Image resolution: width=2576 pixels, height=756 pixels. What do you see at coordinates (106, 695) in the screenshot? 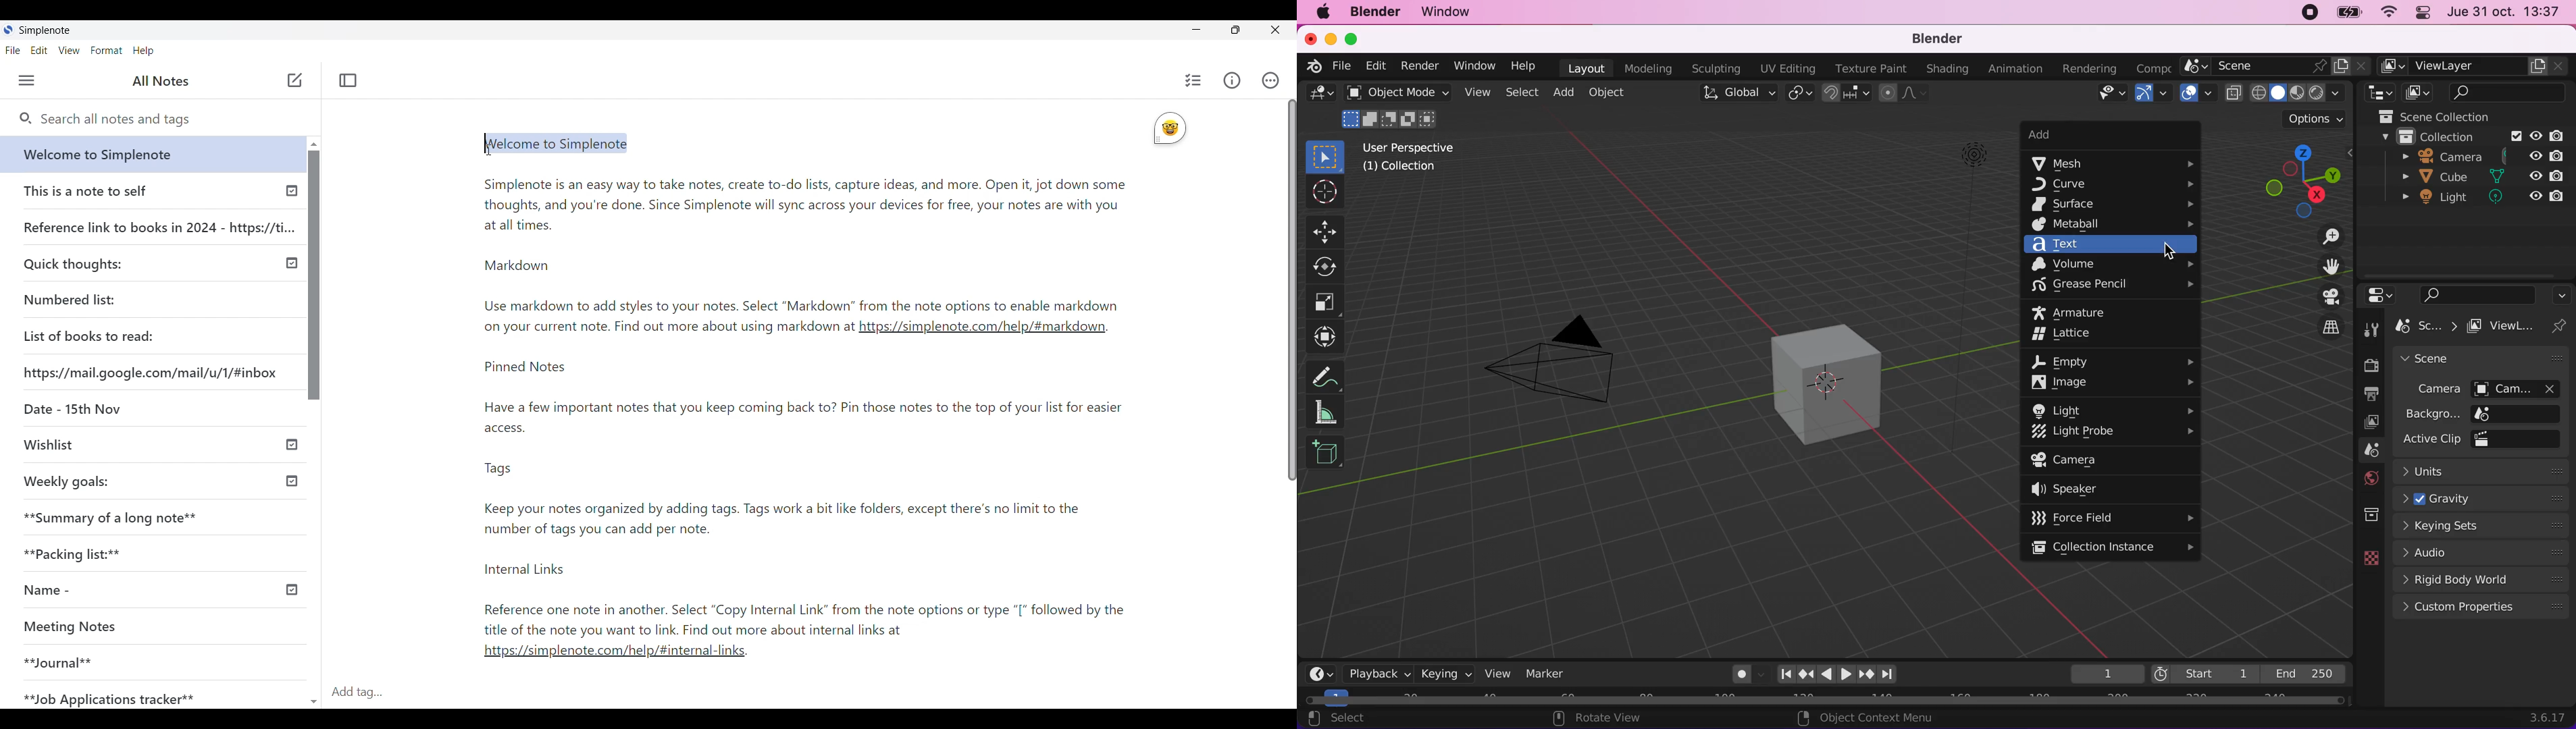
I see `Job Application tracker` at bounding box center [106, 695].